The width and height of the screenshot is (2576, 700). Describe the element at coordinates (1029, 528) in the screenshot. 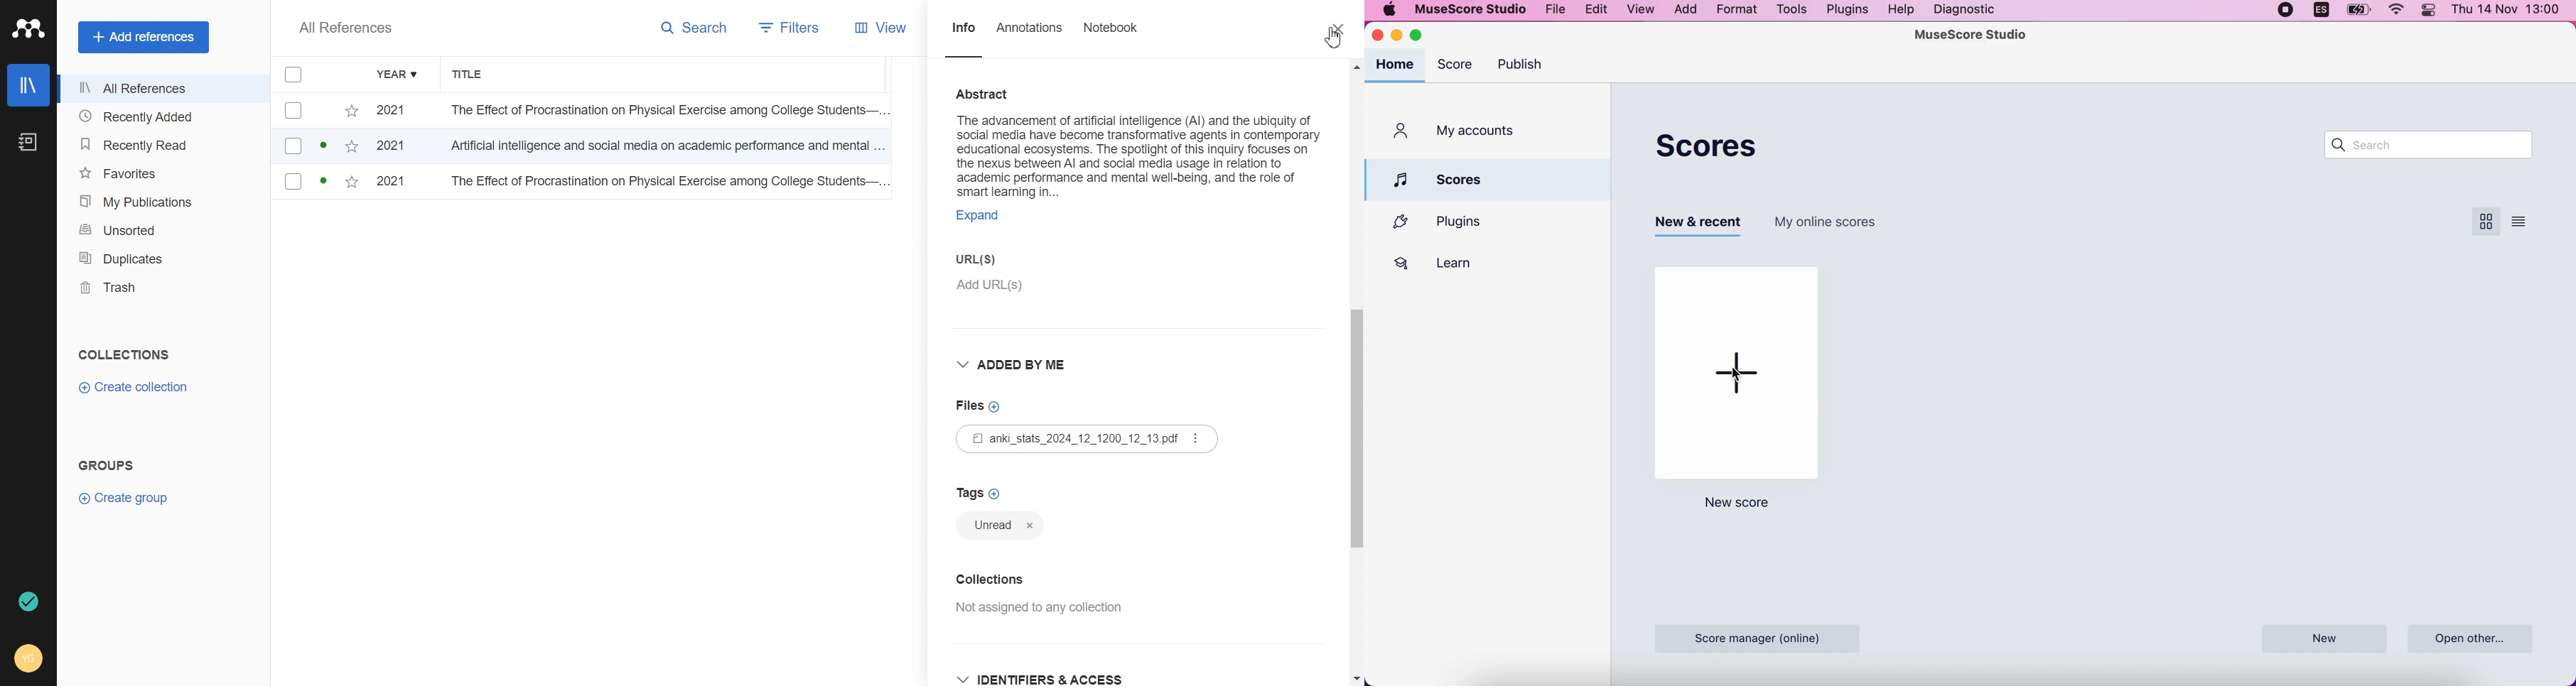

I see `Close tag` at that location.